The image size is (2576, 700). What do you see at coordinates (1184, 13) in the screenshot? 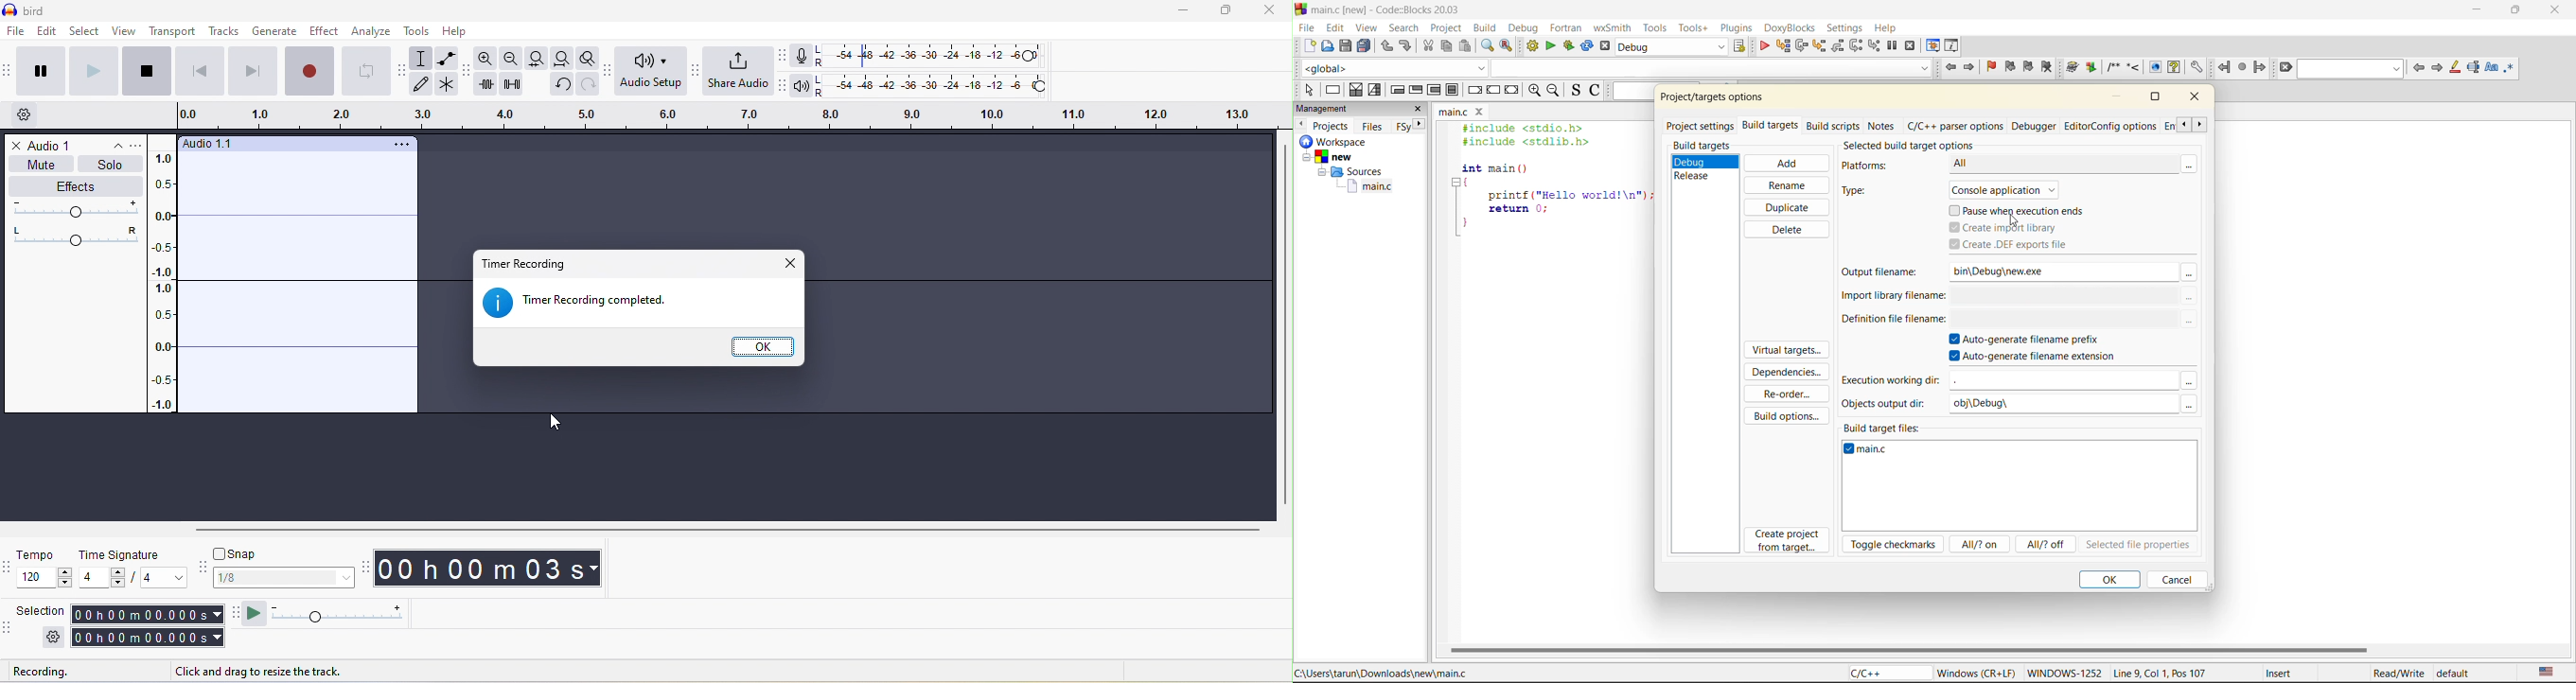
I see `minimize` at bounding box center [1184, 13].